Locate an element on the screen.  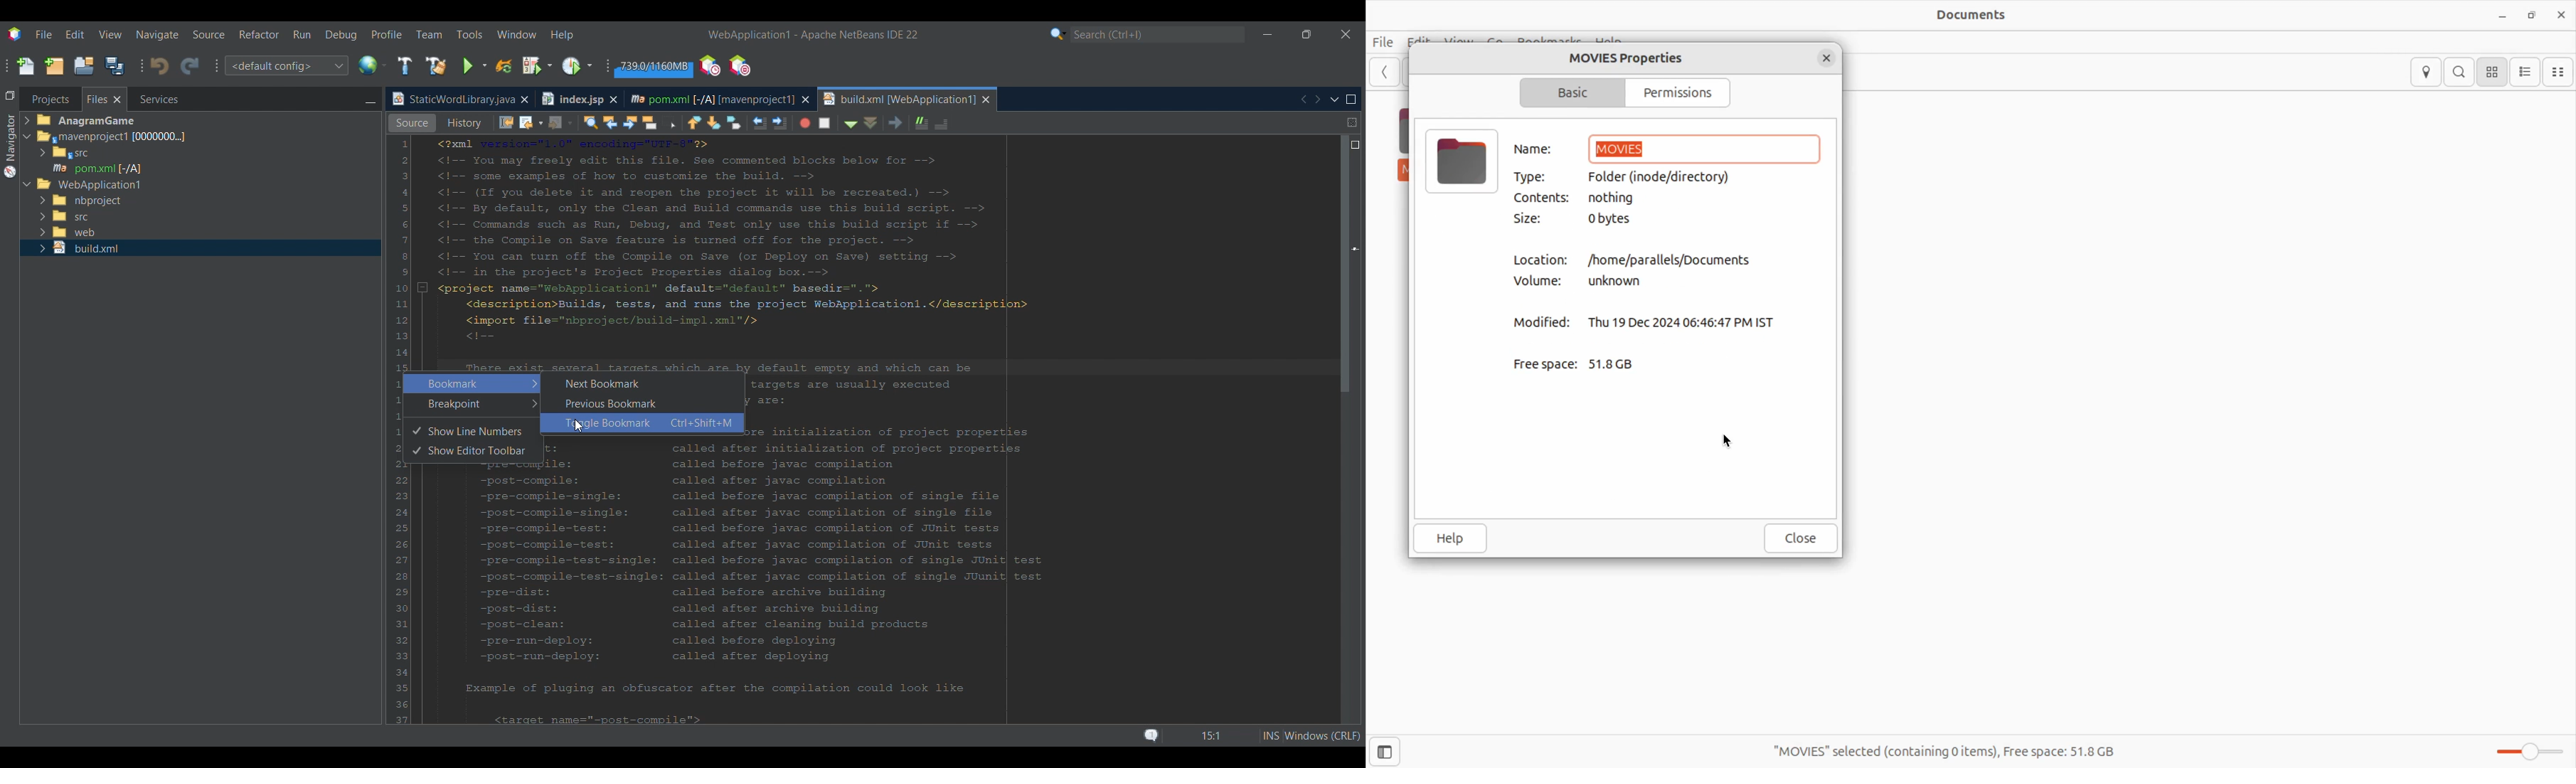
Code in current tab is located at coordinates (875, 429).